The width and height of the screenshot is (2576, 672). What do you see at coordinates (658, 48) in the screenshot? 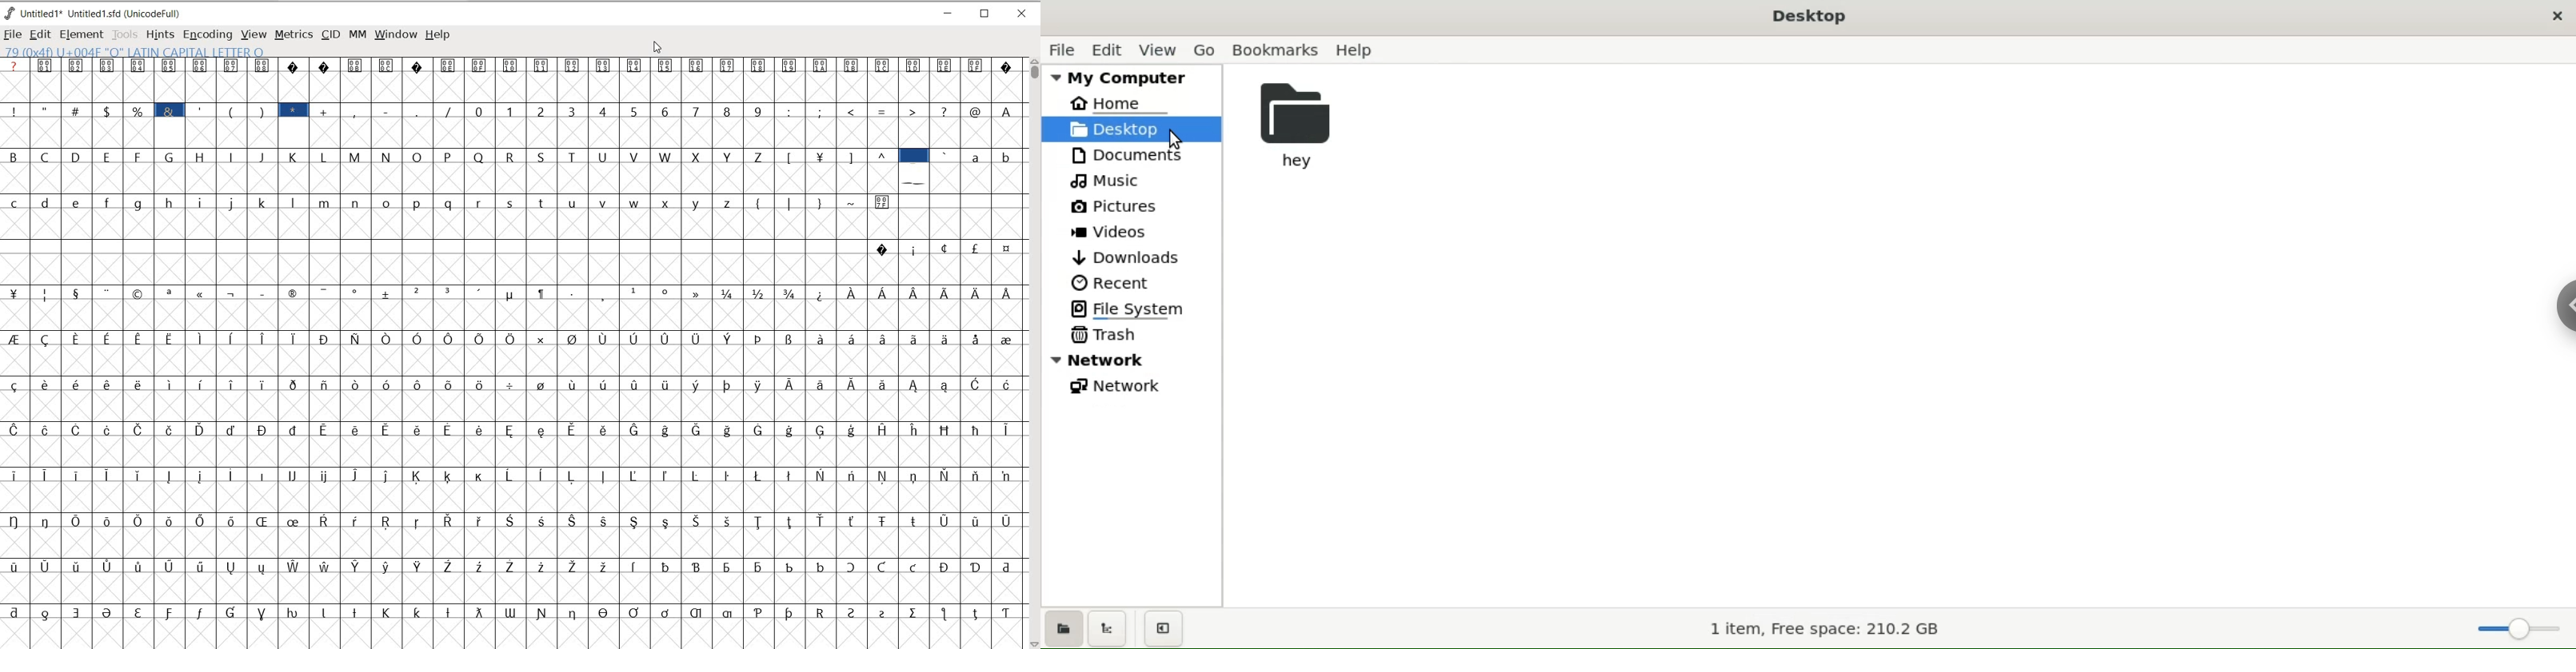
I see `CURSOR` at bounding box center [658, 48].